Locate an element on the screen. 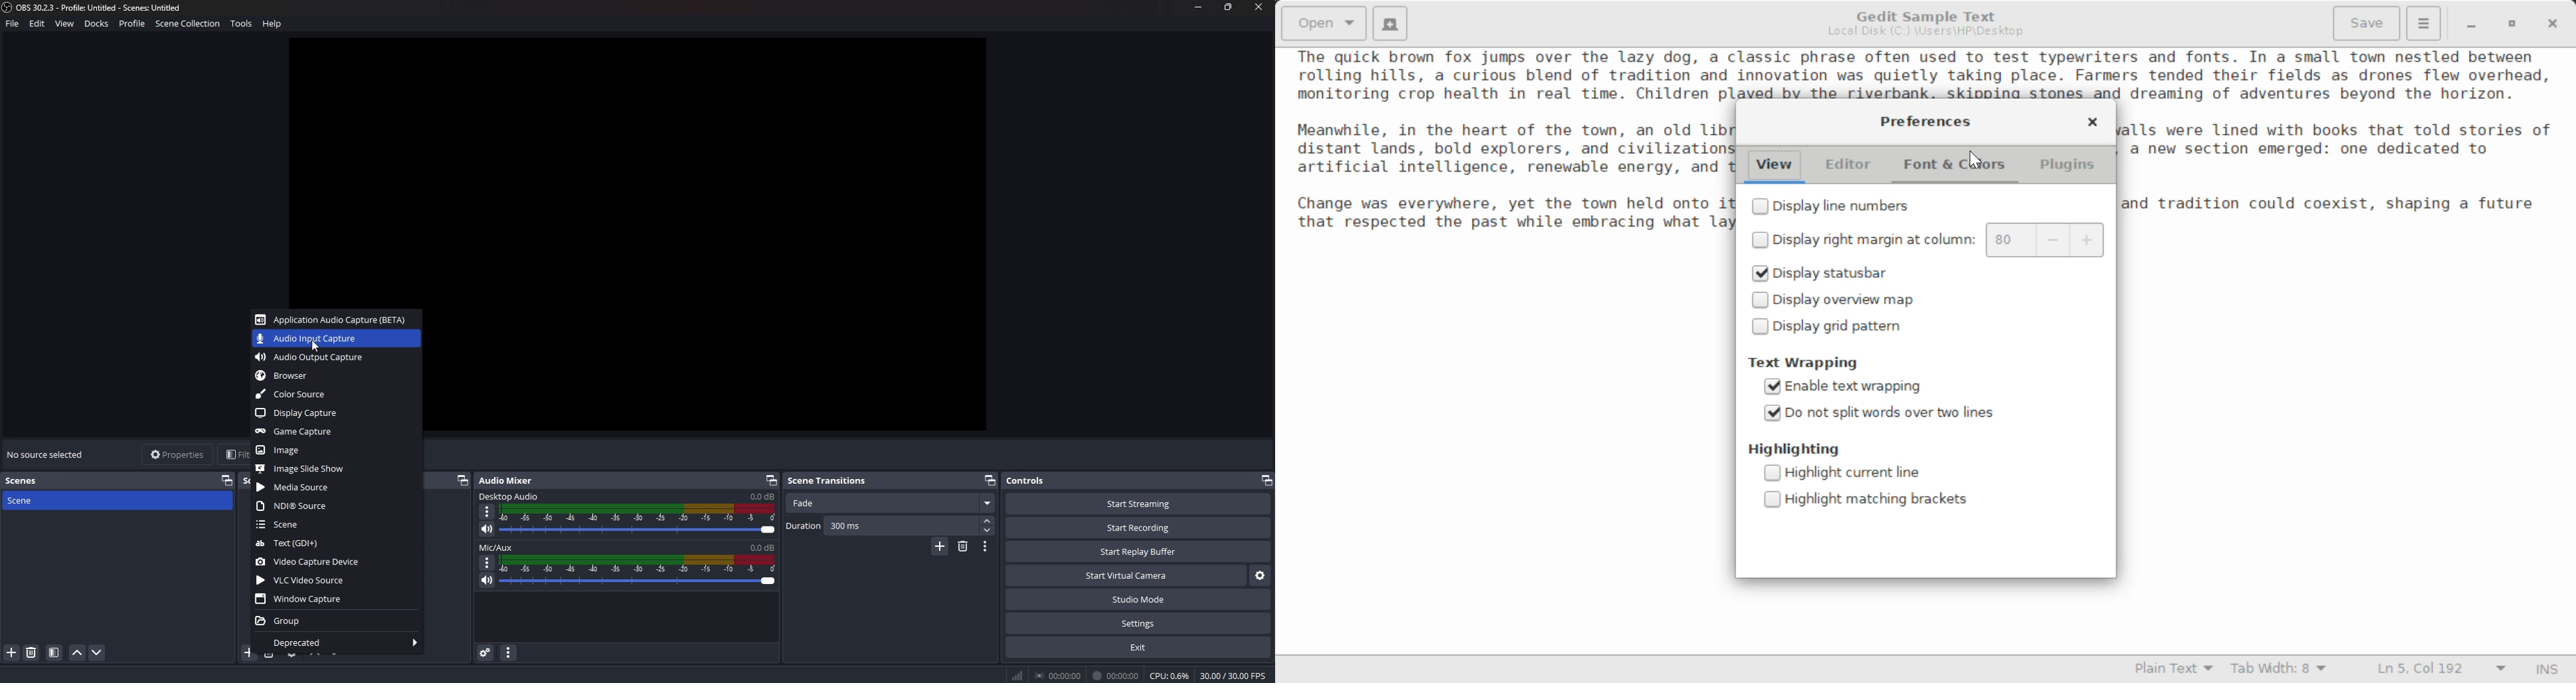 This screenshot has width=2576, height=700. mic/aux is located at coordinates (498, 548).